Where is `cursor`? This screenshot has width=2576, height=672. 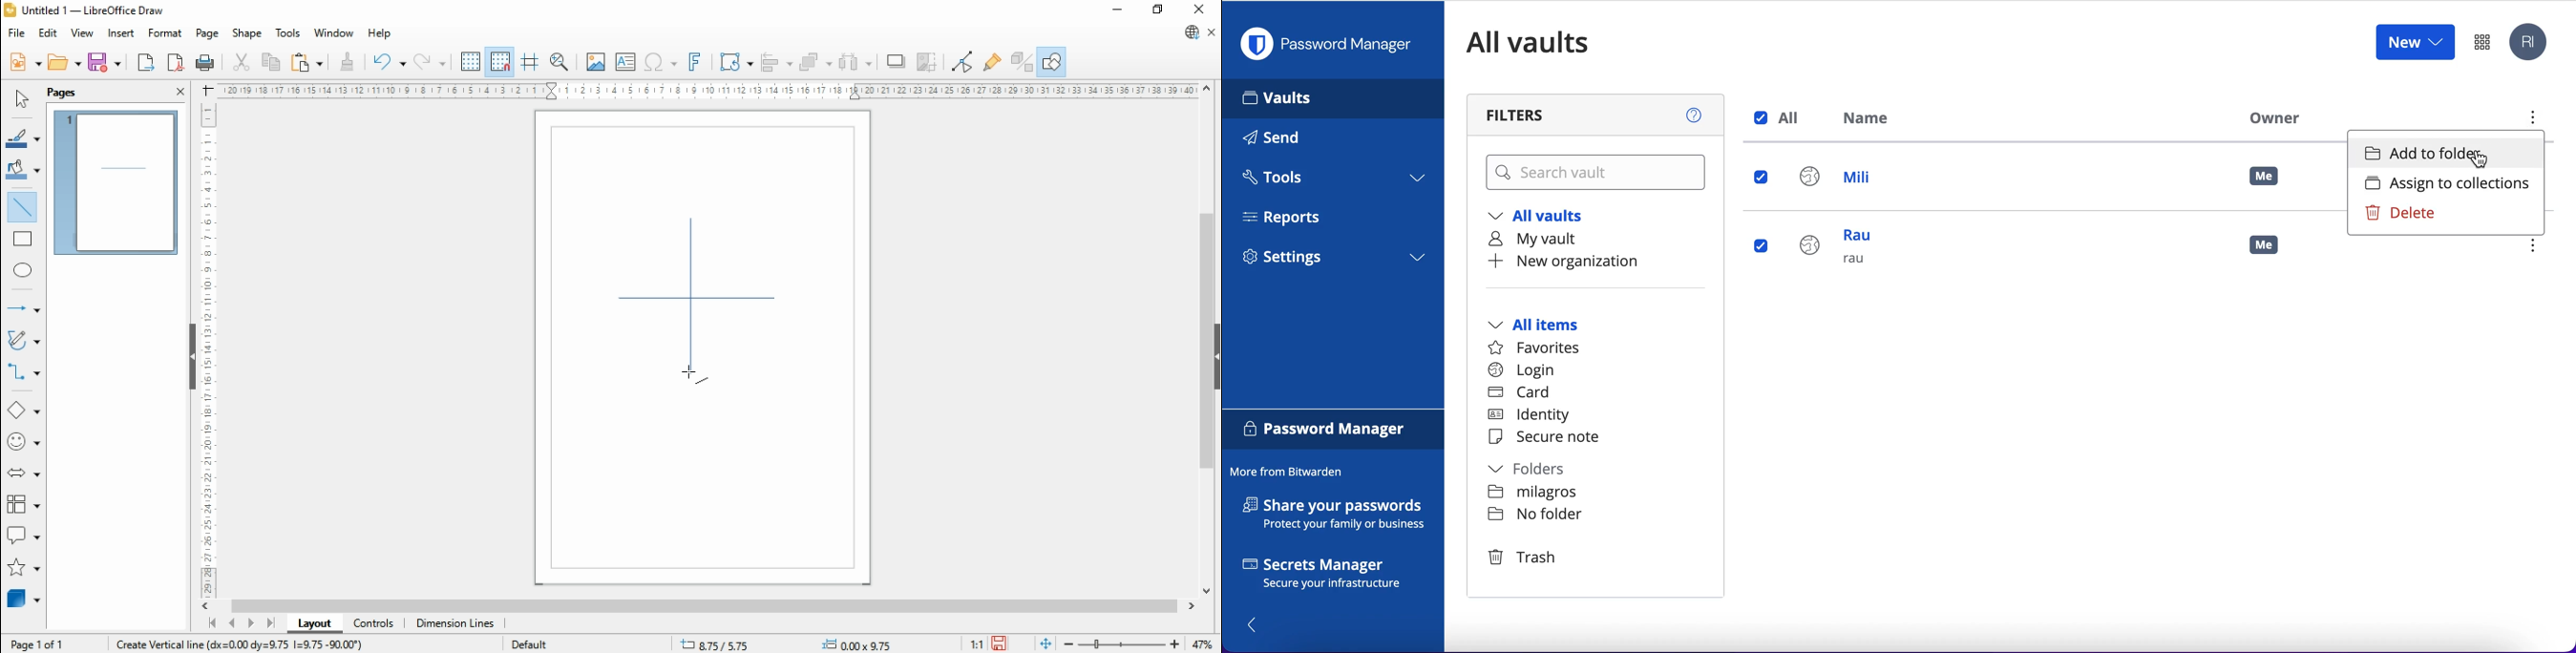 cursor is located at coordinates (2476, 160).